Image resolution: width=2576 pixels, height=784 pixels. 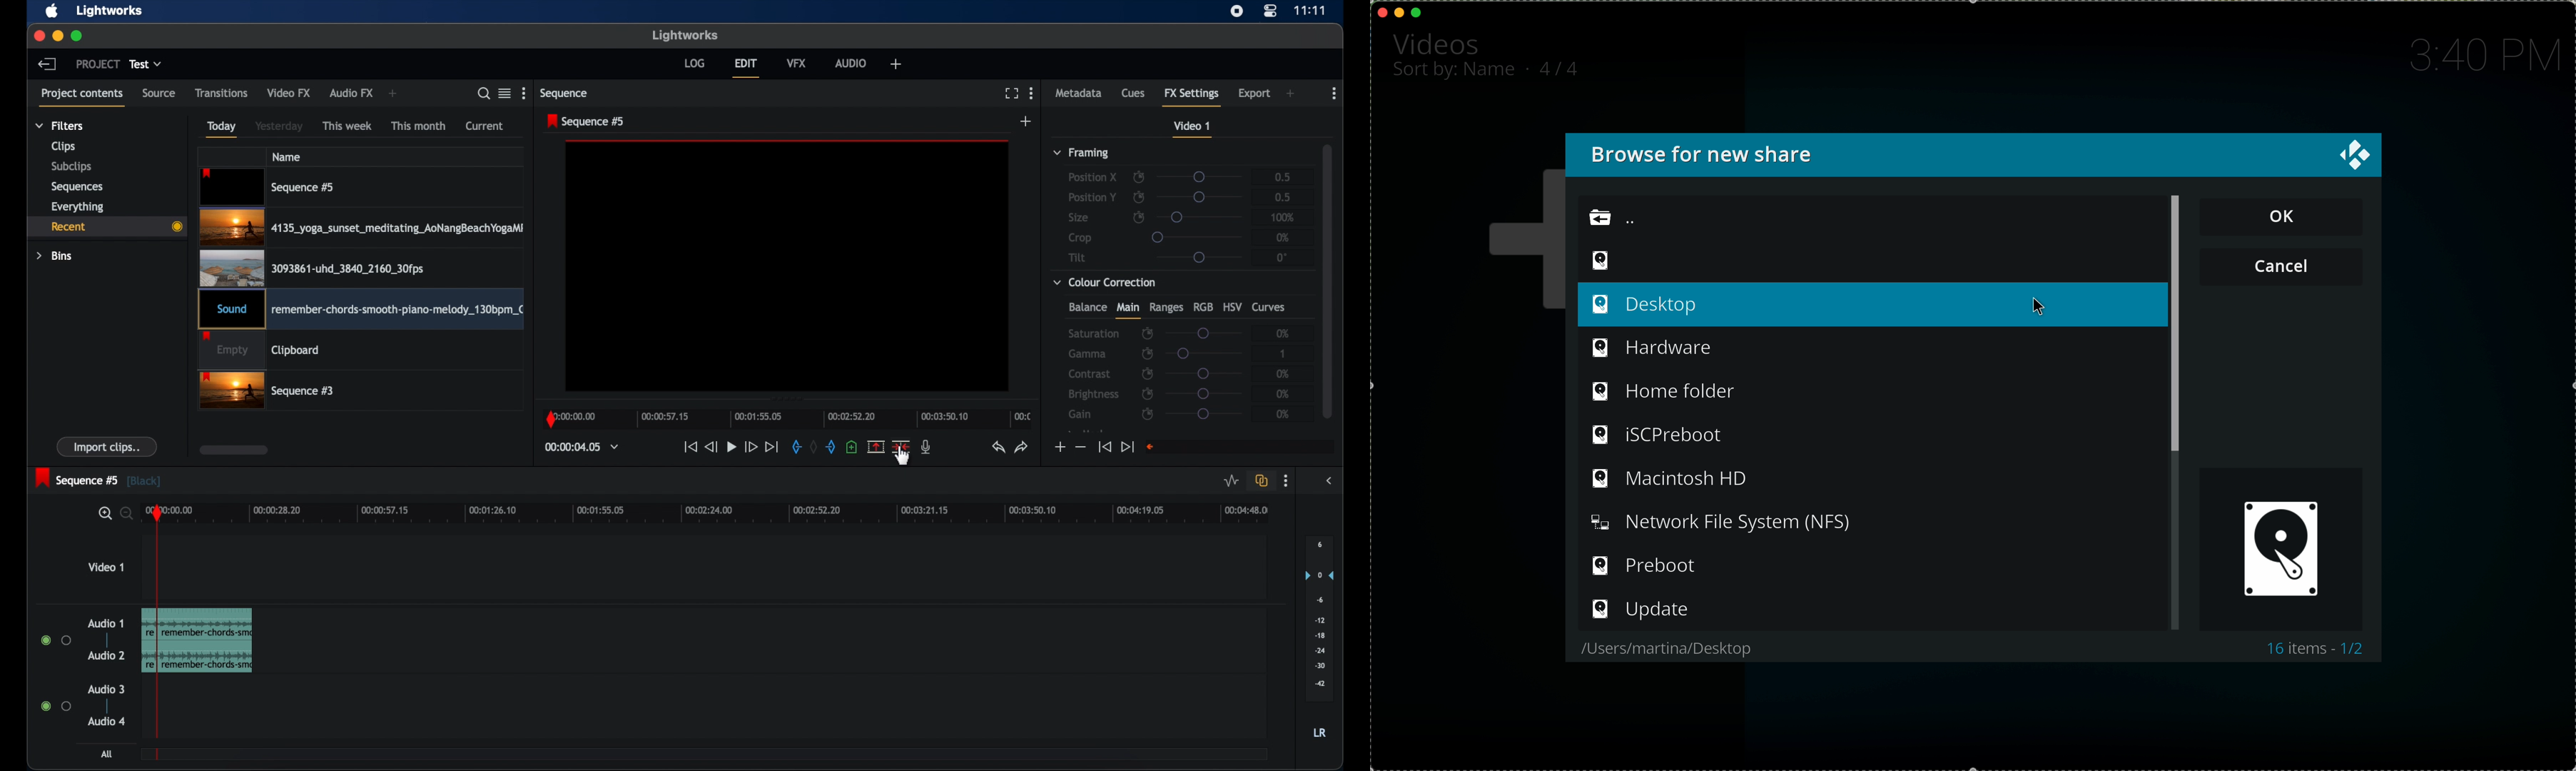 What do you see at coordinates (1204, 393) in the screenshot?
I see `slider` at bounding box center [1204, 393].